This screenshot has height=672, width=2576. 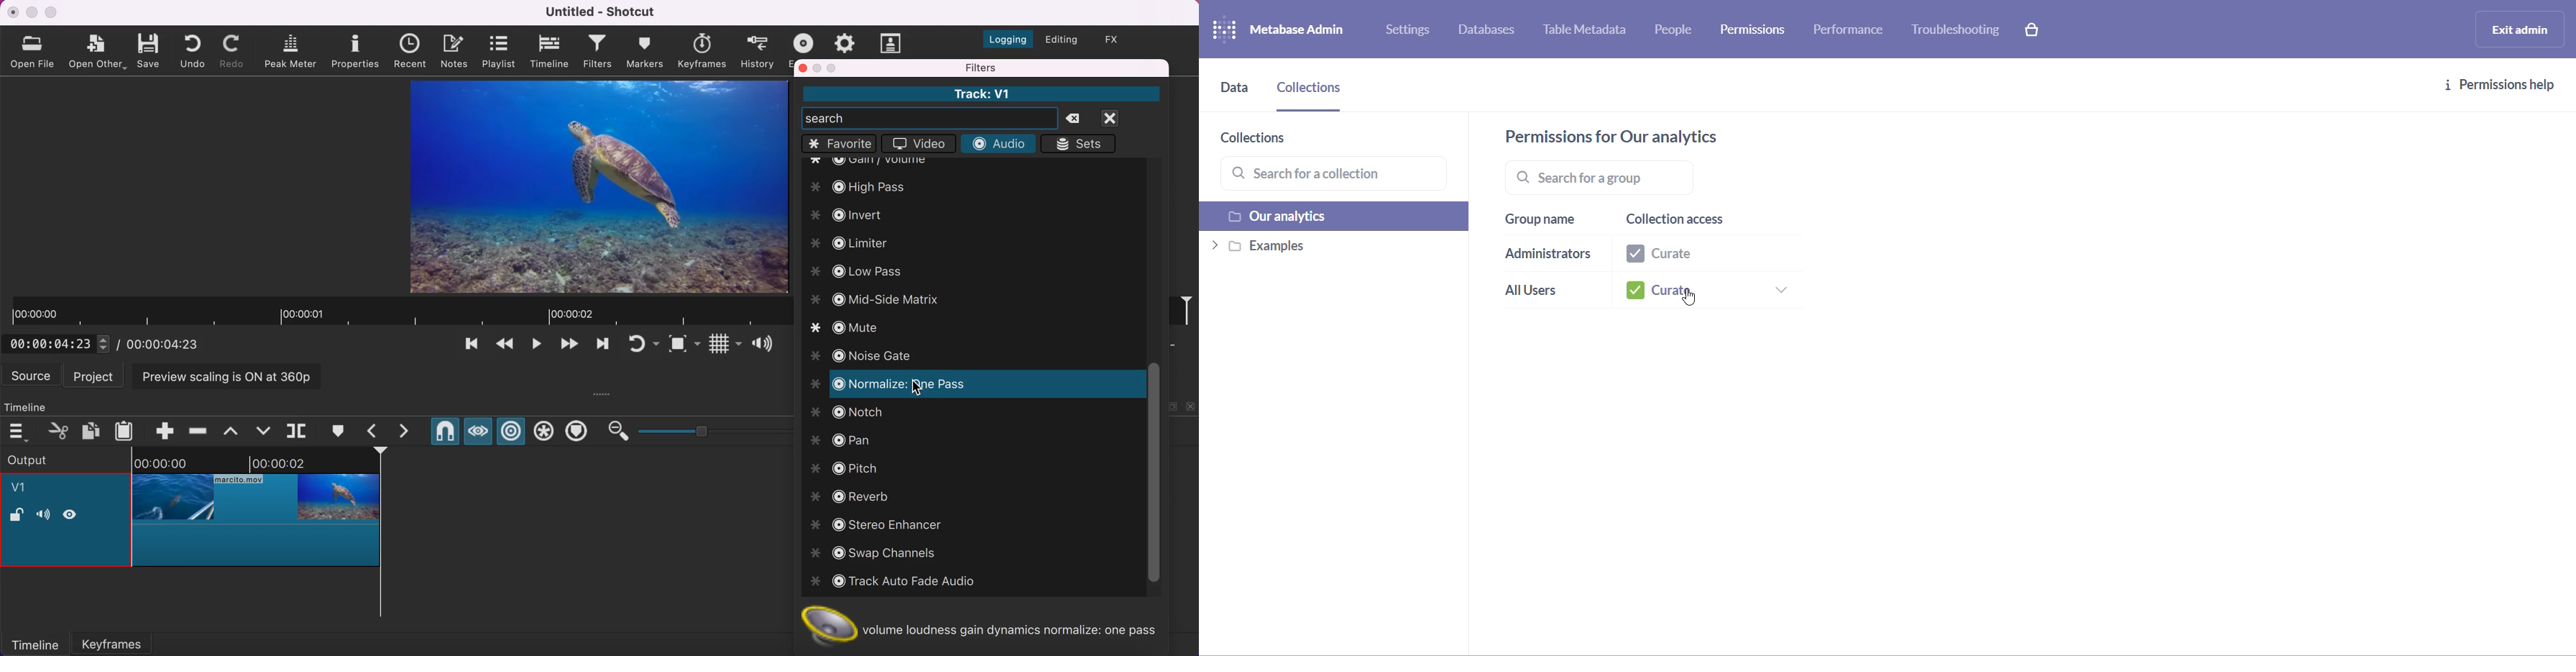 What do you see at coordinates (2501, 86) in the screenshot?
I see `permission help` at bounding box center [2501, 86].